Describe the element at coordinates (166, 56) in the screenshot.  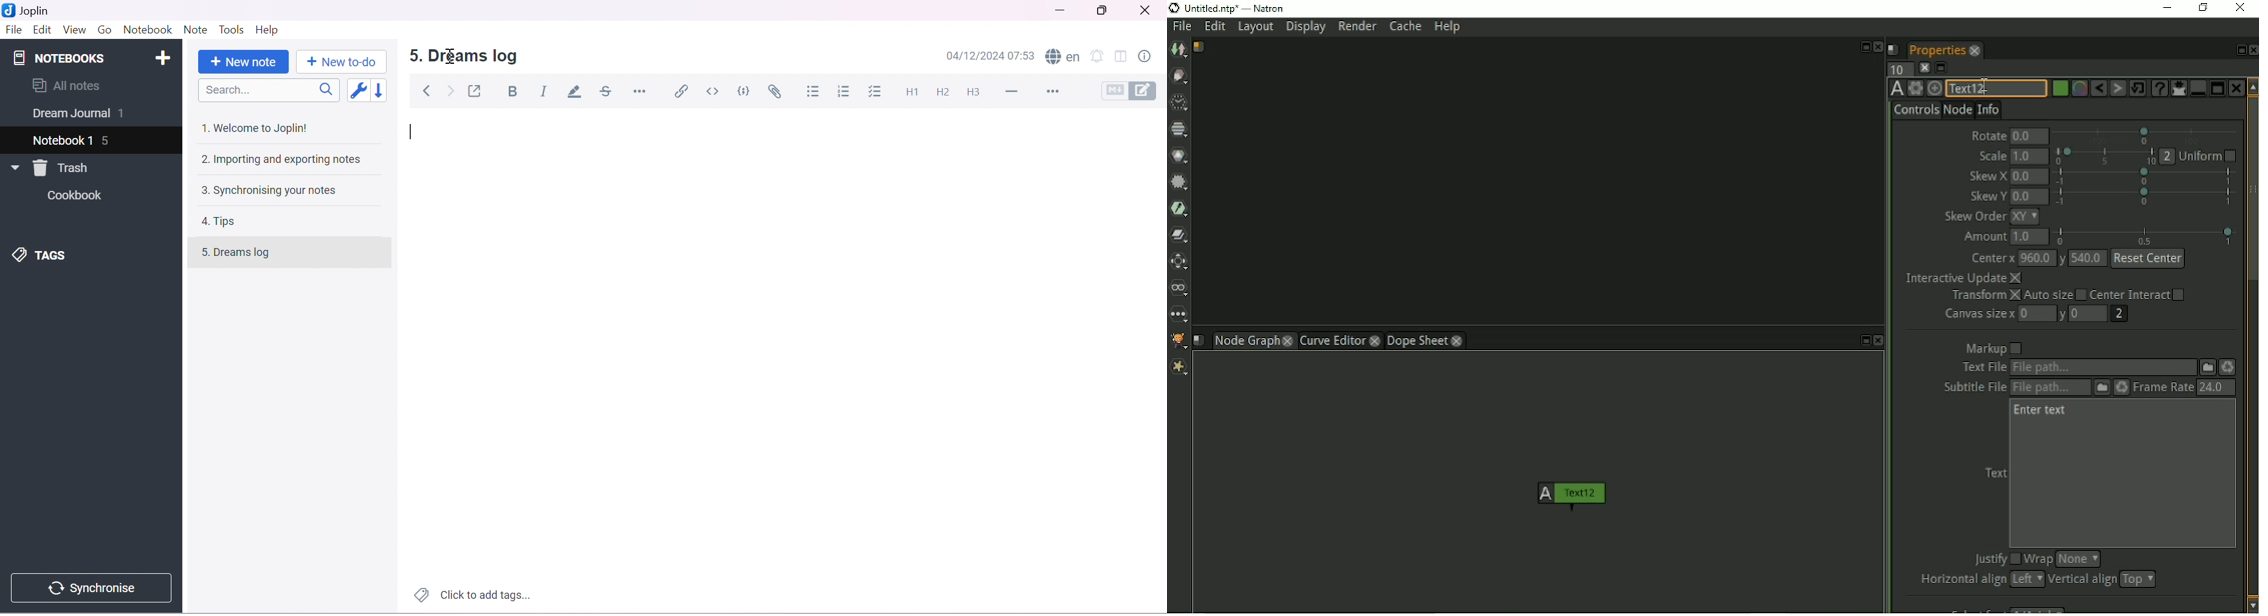
I see `Add notebook` at that location.